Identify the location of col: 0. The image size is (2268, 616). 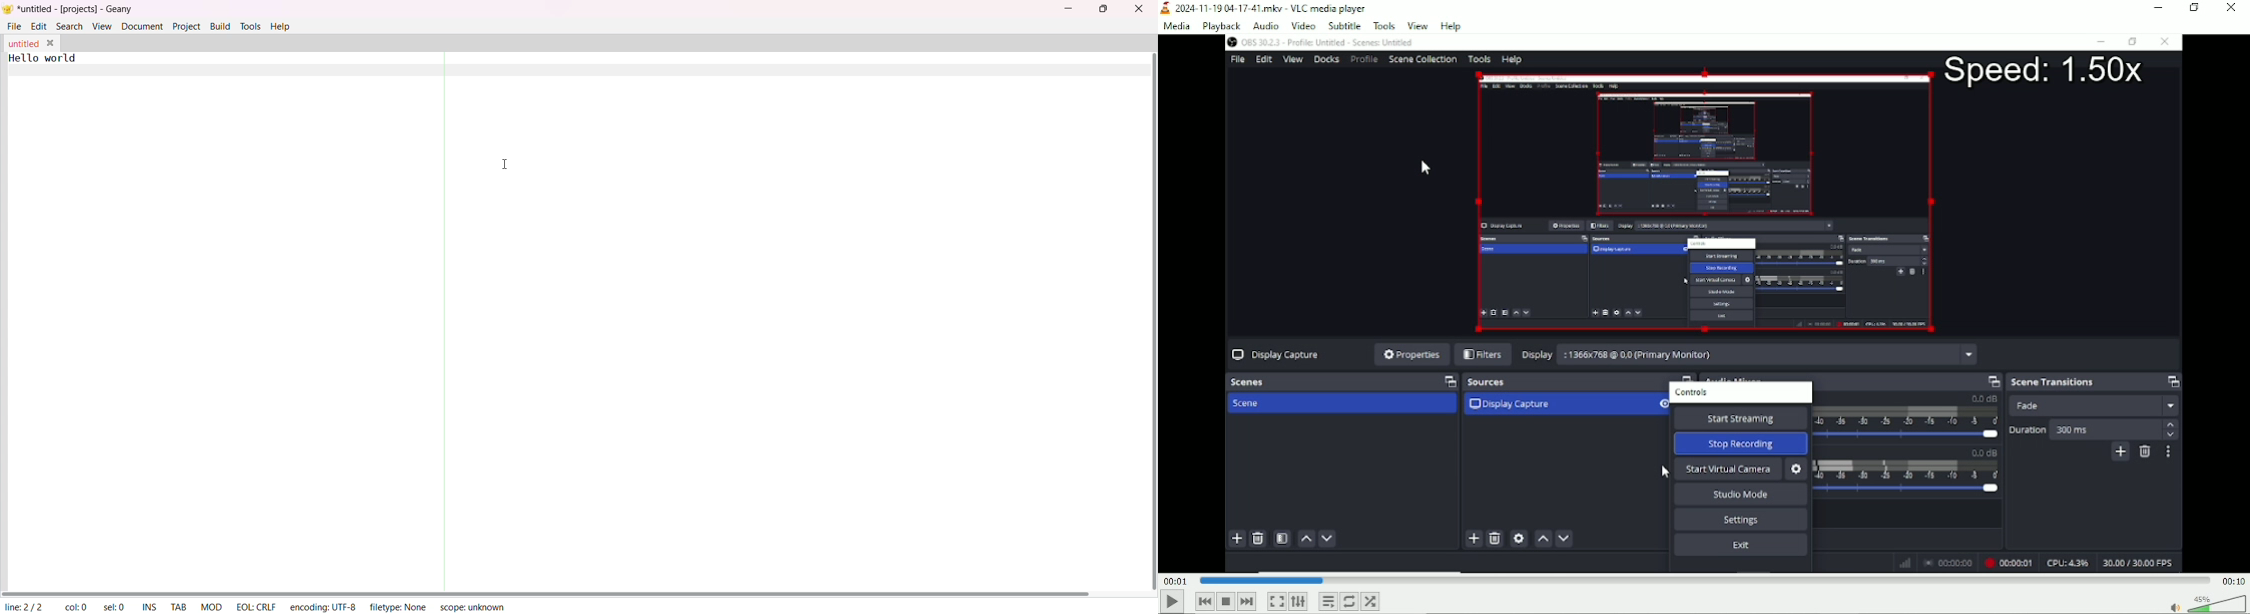
(75, 607).